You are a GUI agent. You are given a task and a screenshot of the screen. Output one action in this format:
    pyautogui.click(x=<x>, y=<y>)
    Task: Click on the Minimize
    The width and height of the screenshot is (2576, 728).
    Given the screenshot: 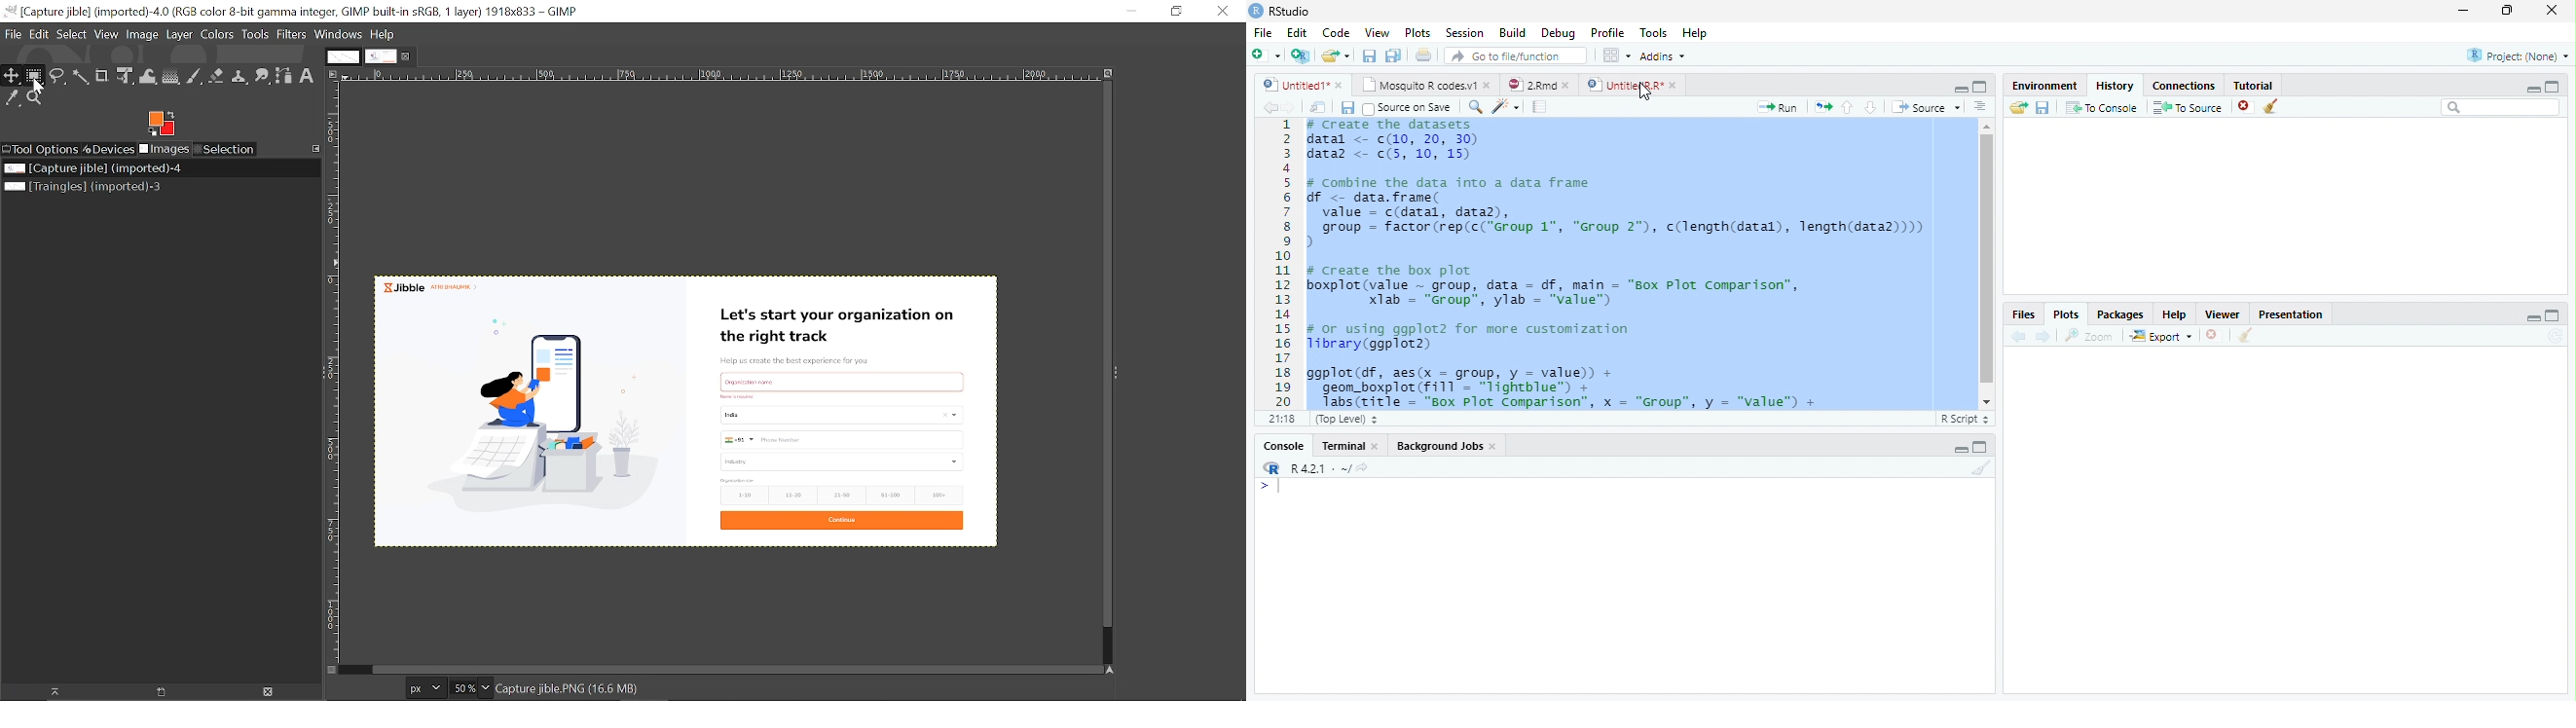 What is the action you would take?
    pyautogui.click(x=1132, y=12)
    